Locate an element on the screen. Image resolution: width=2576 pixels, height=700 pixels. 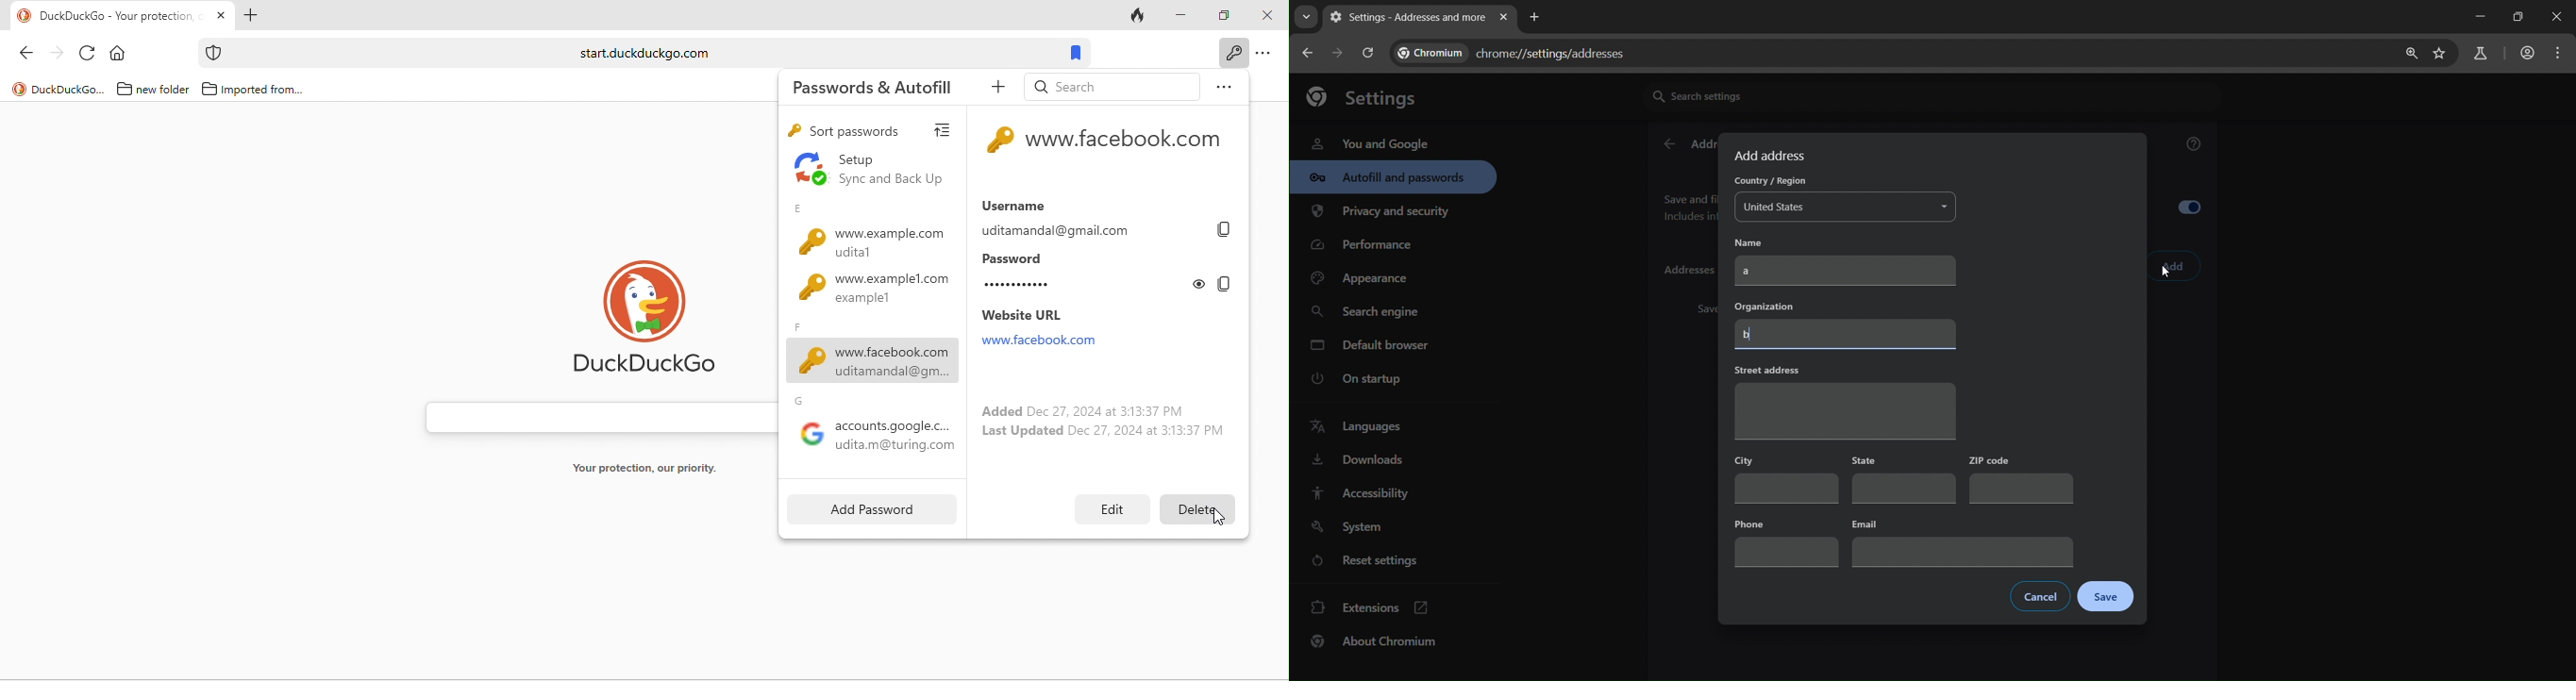
settings is located at coordinates (1369, 96).